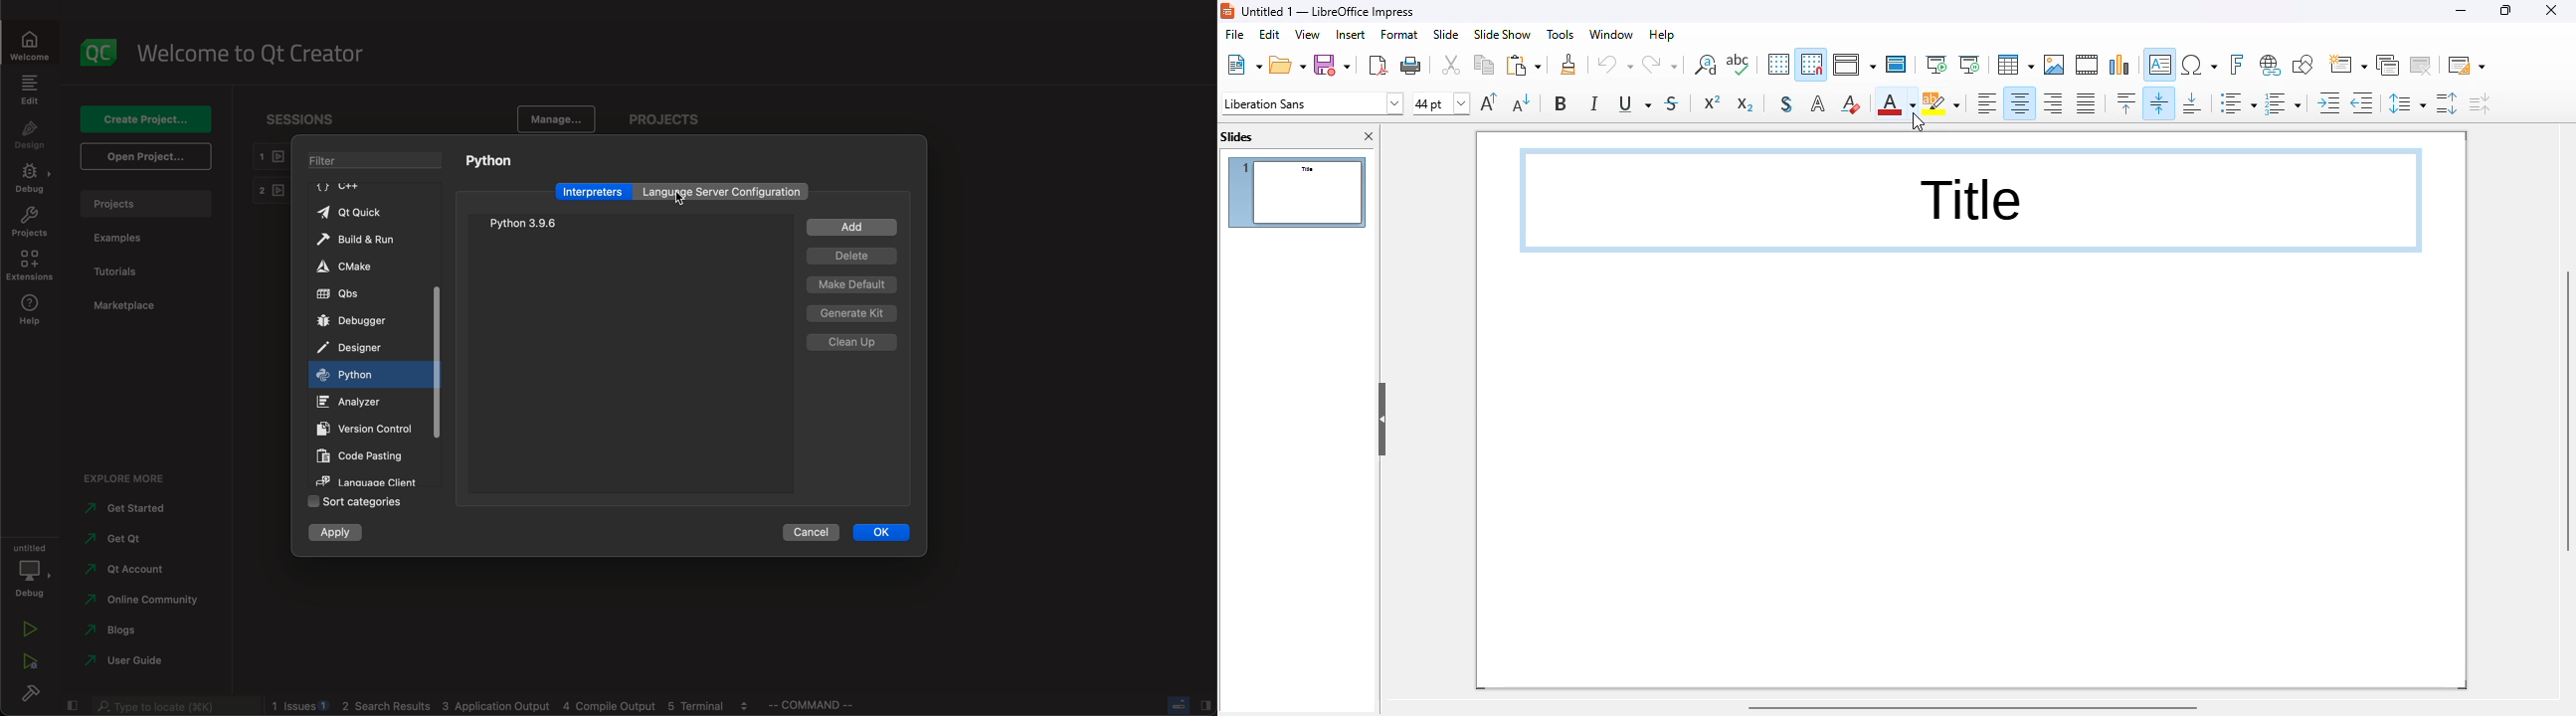  I want to click on superscript, so click(1713, 102).